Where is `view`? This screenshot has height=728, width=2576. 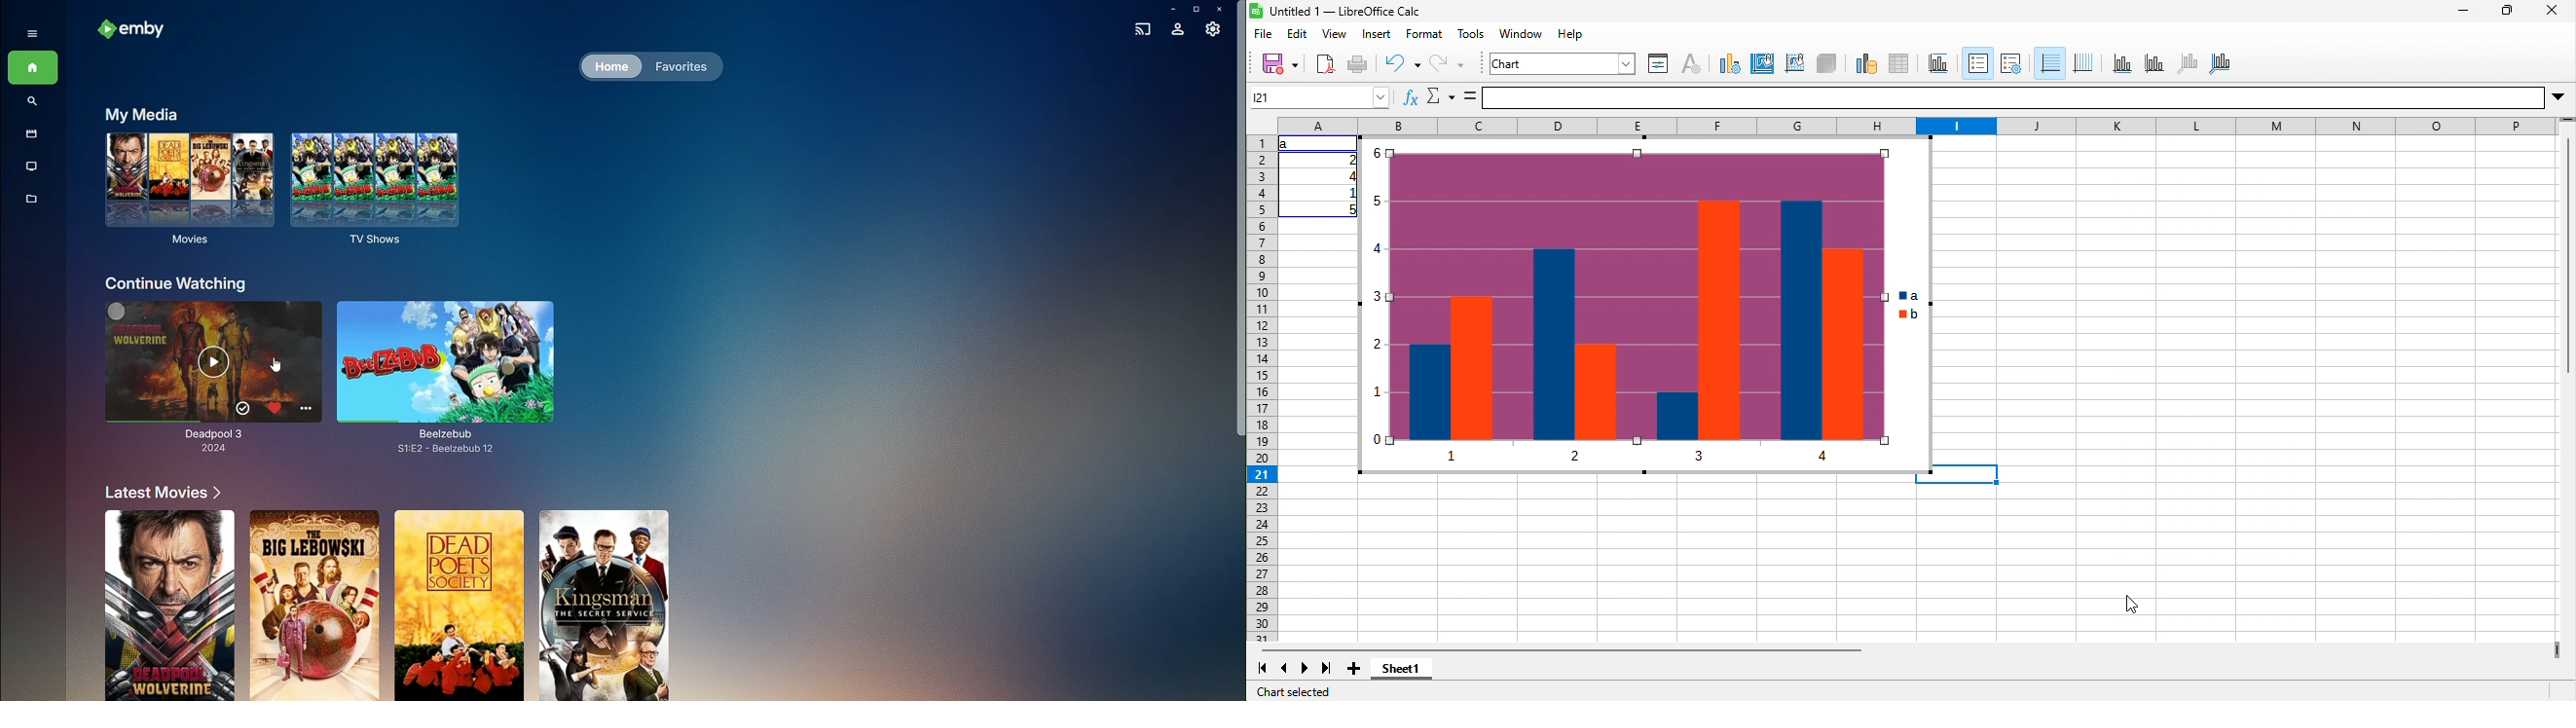 view is located at coordinates (1335, 33).